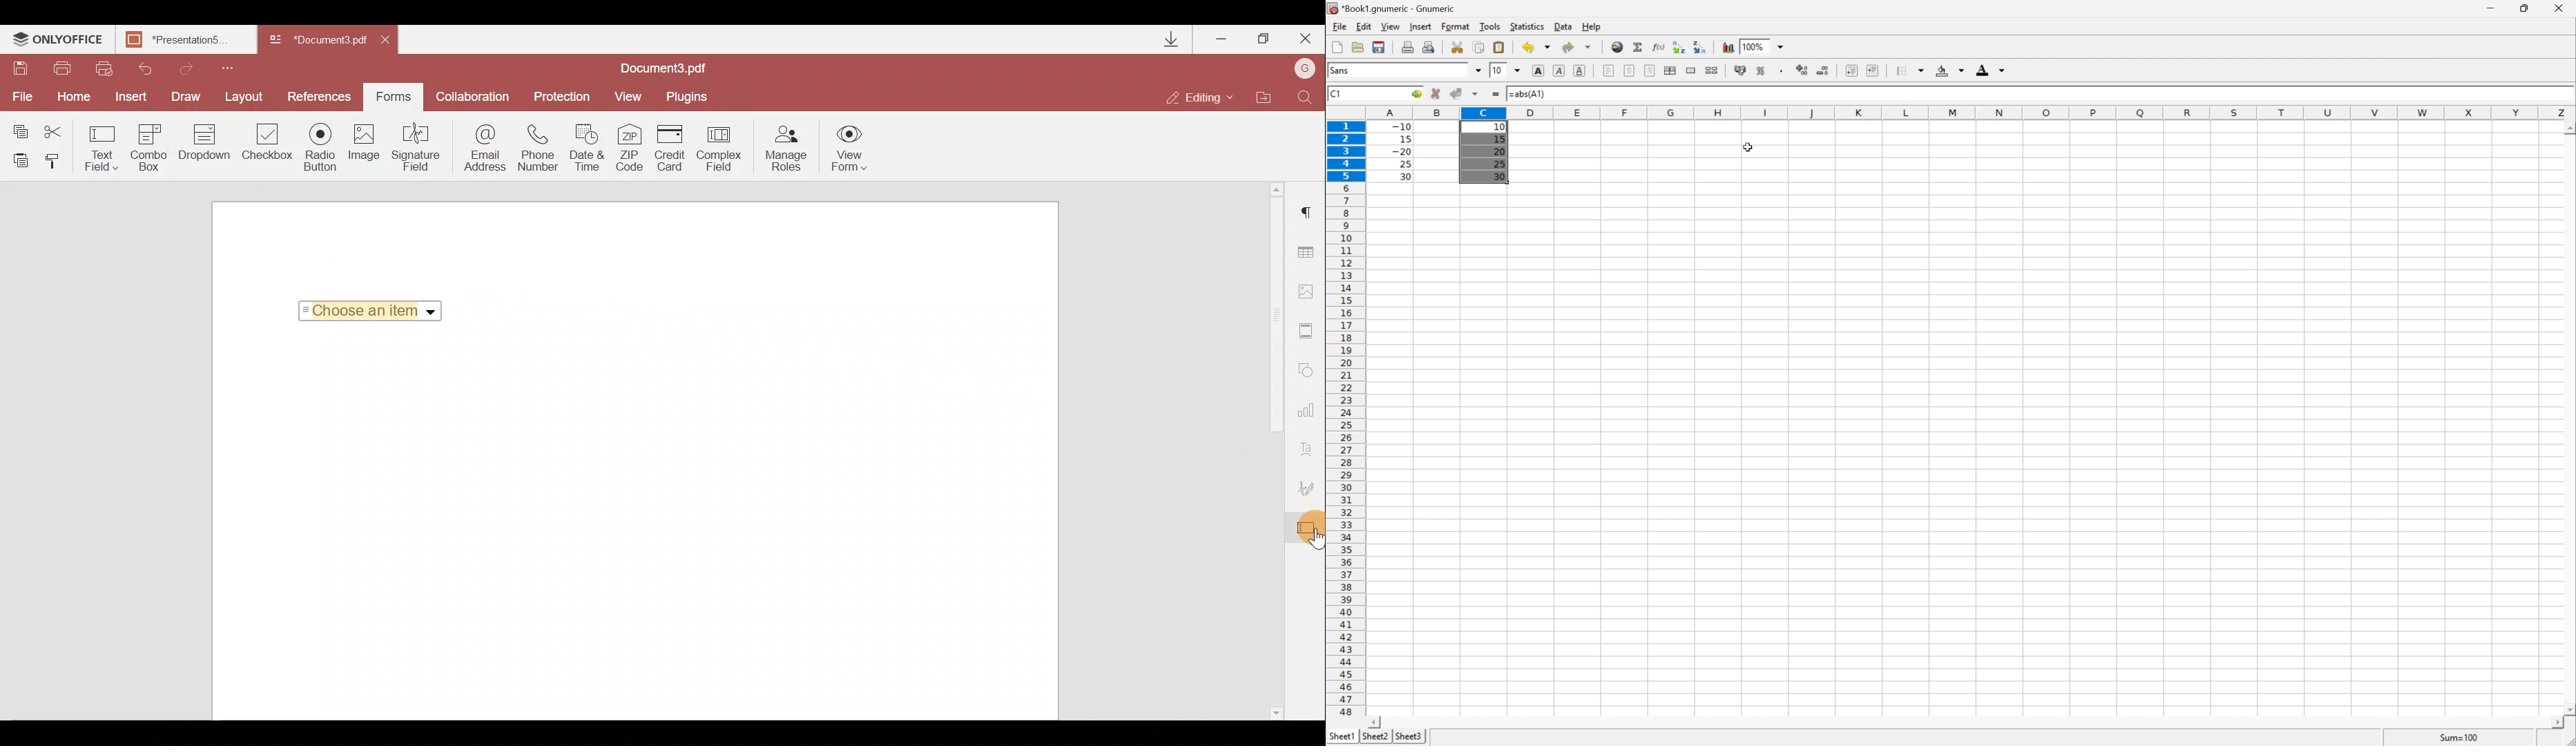 This screenshot has width=2576, height=756. I want to click on Open file location, so click(1265, 97).